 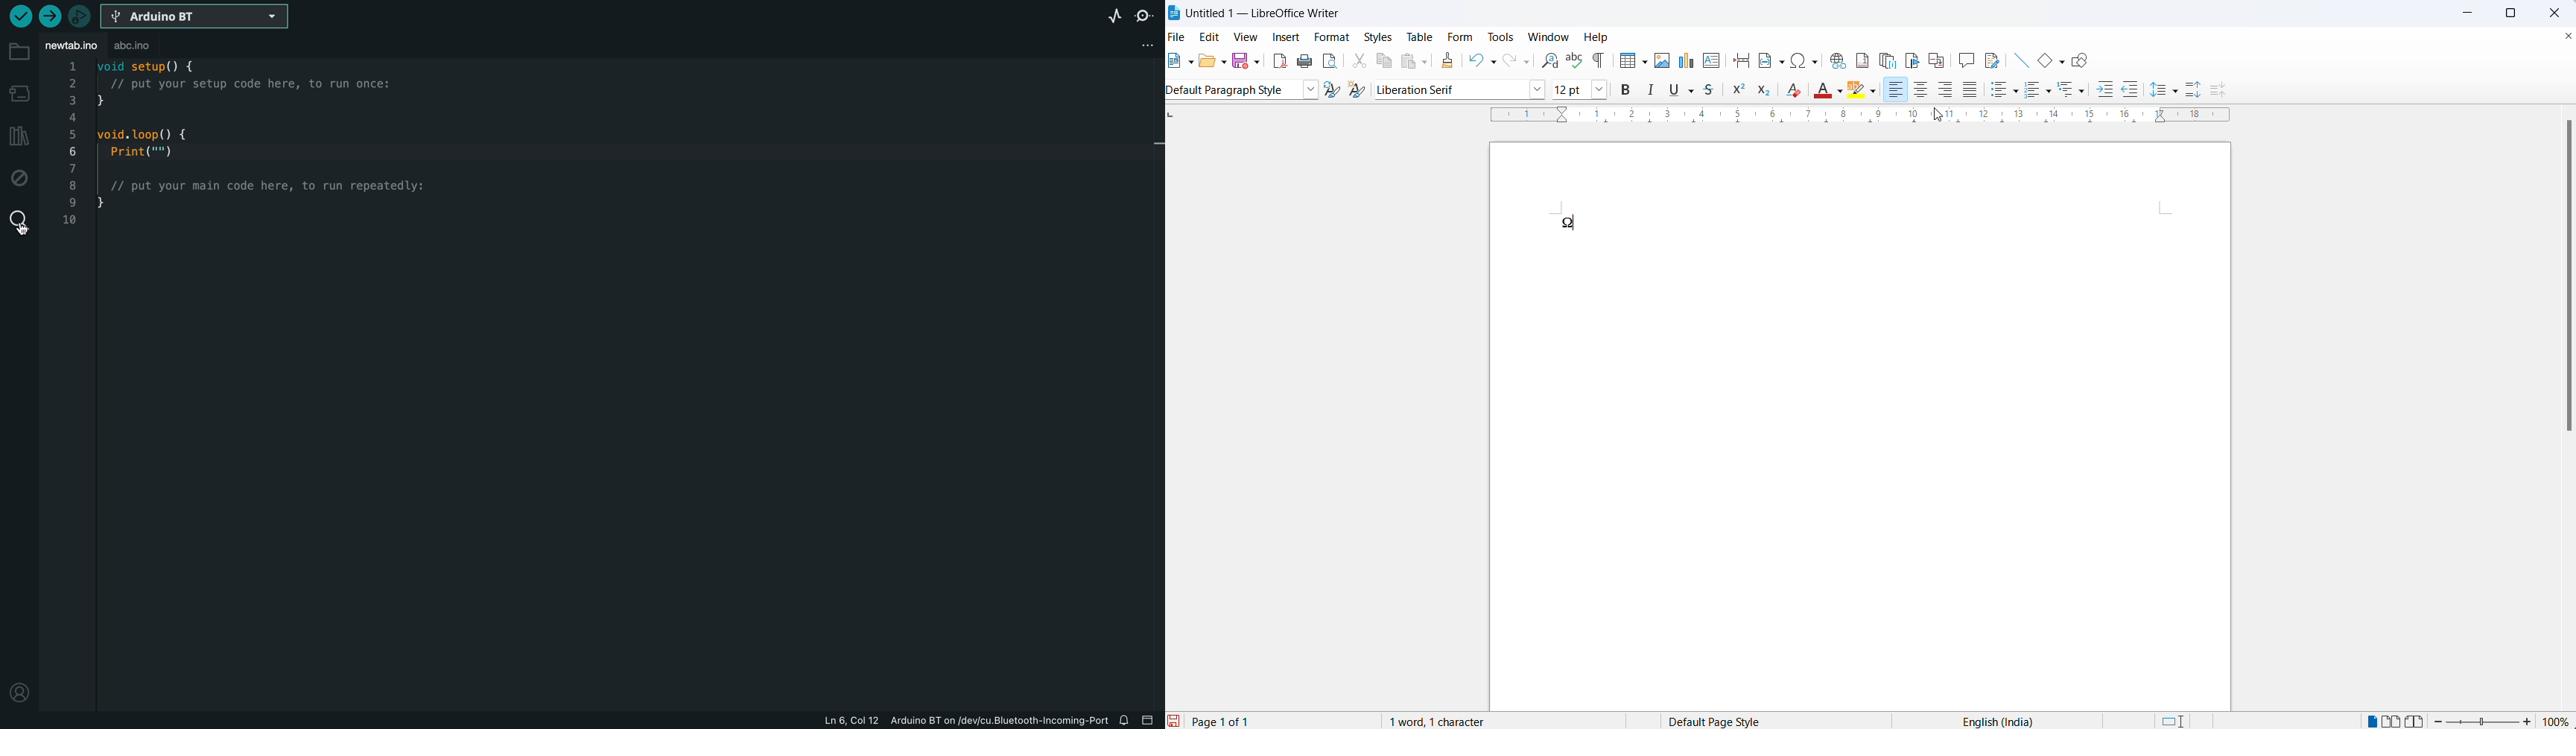 I want to click on file, so click(x=1179, y=36).